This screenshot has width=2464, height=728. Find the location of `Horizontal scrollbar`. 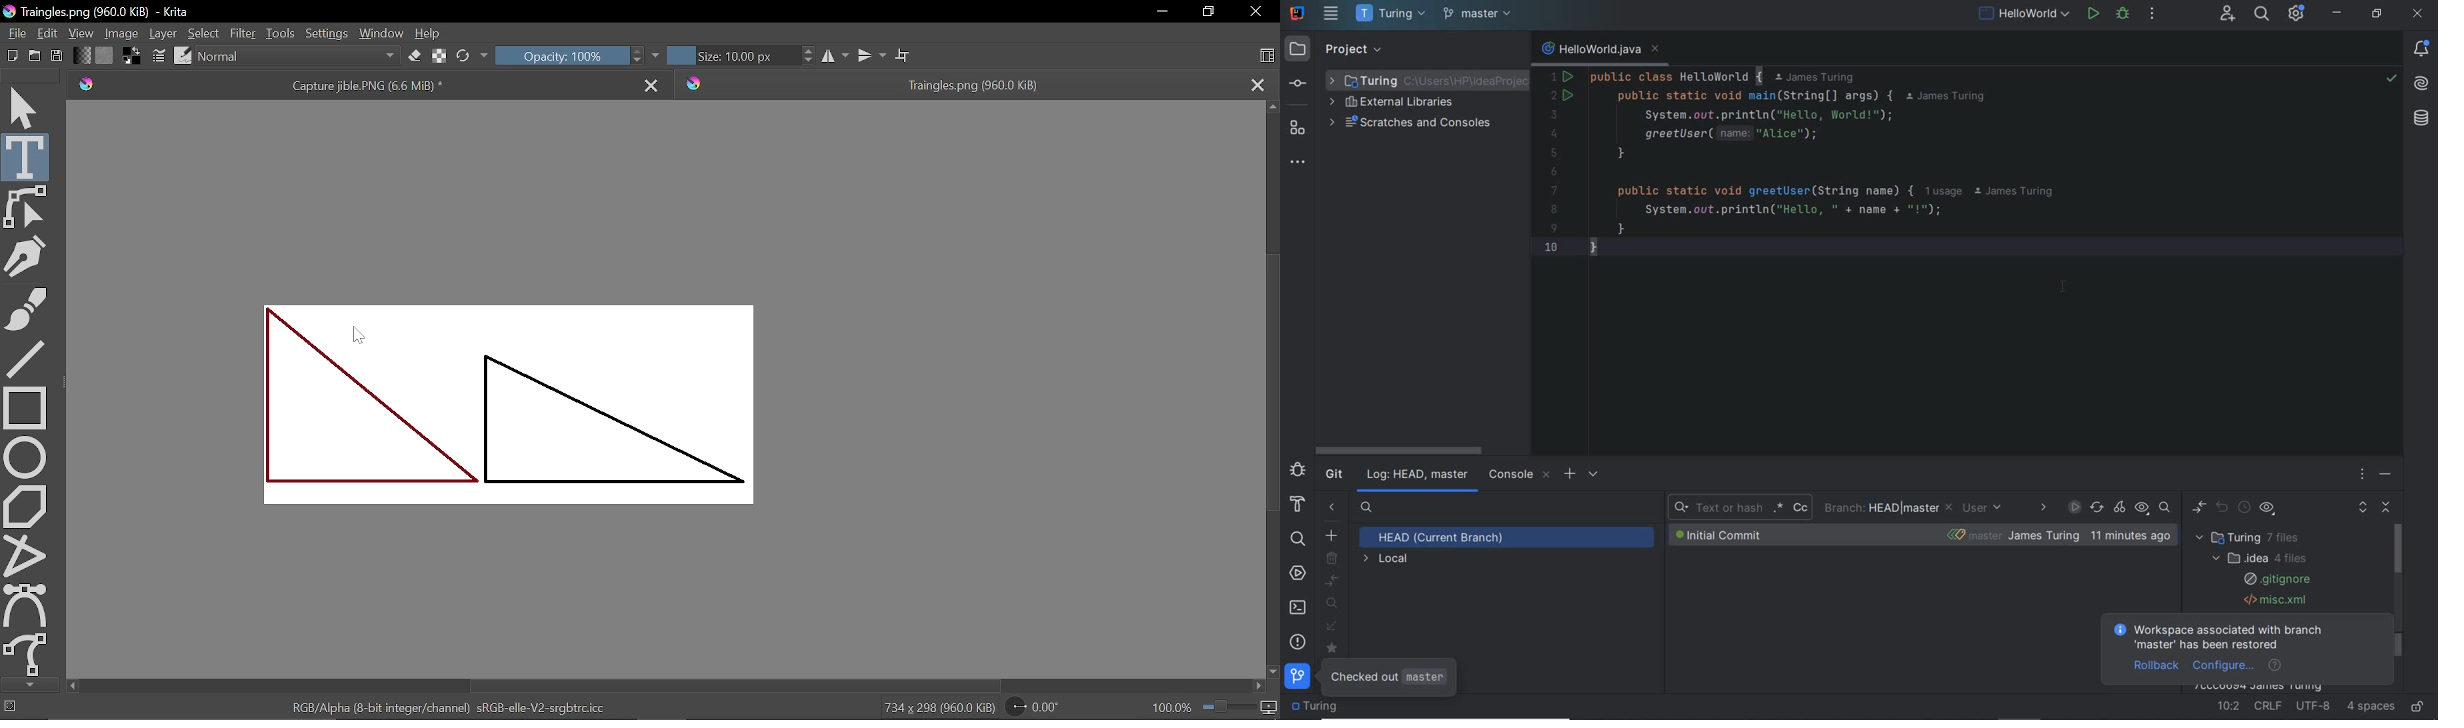

Horizontal scrollbar is located at coordinates (734, 687).